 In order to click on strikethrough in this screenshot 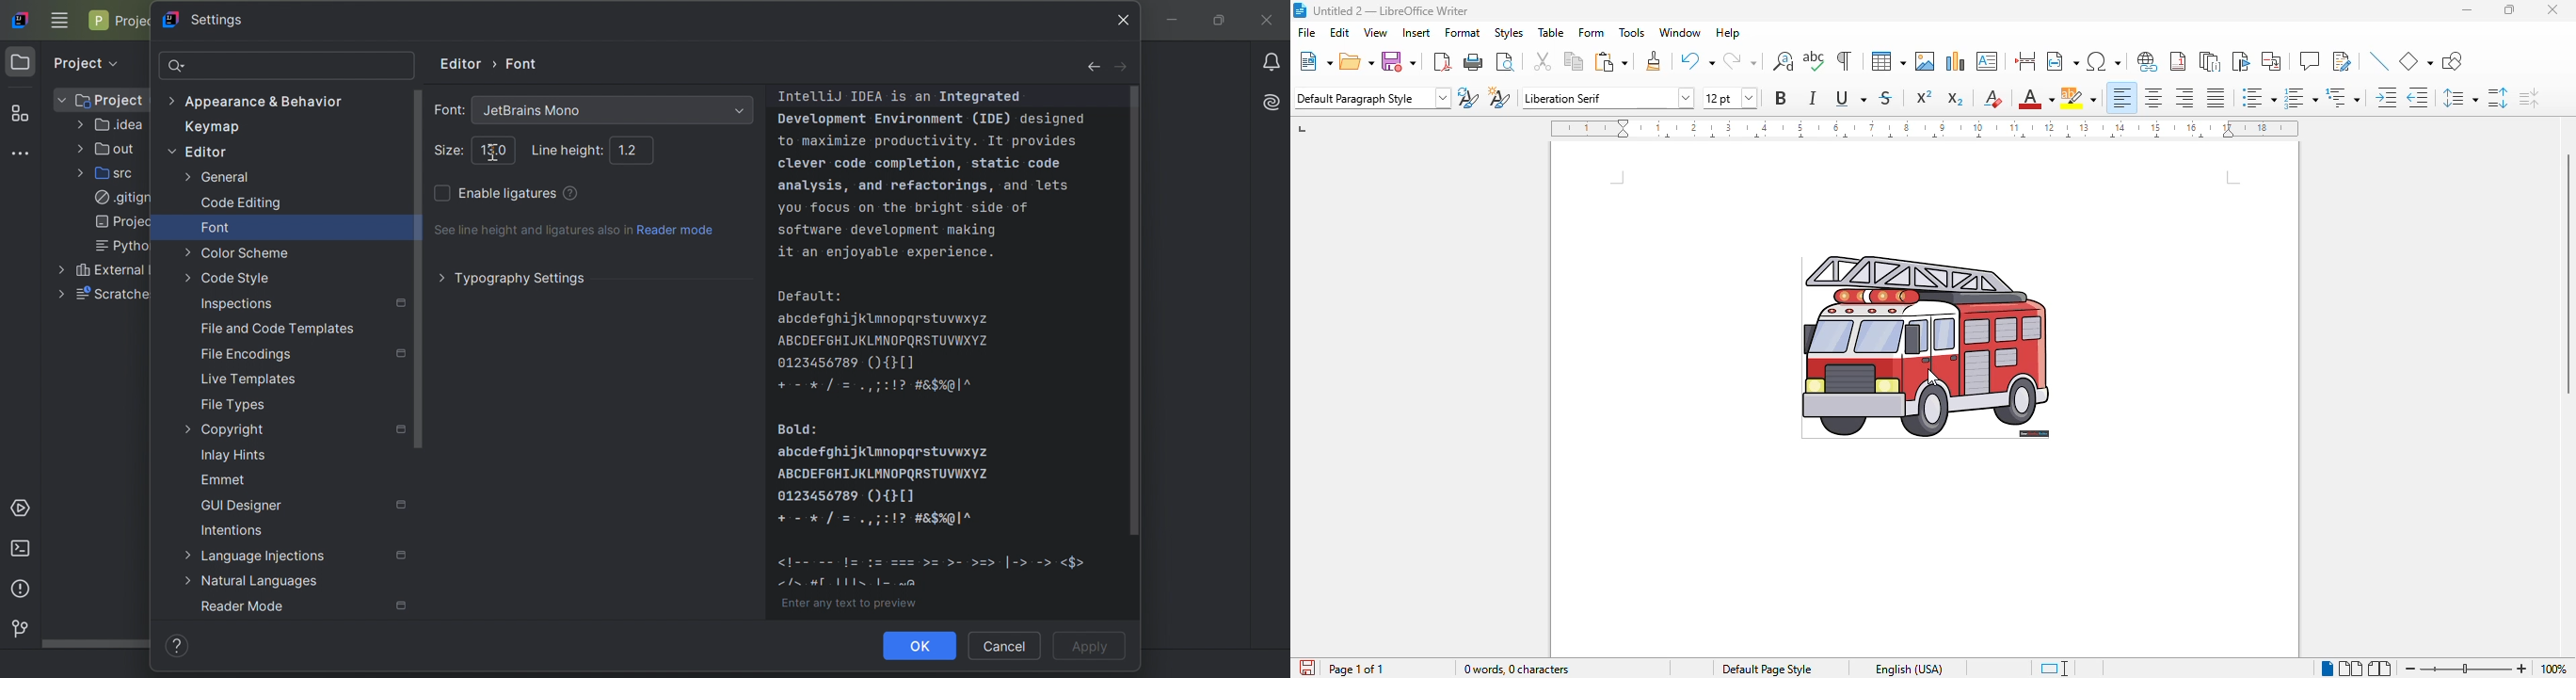, I will do `click(1886, 97)`.